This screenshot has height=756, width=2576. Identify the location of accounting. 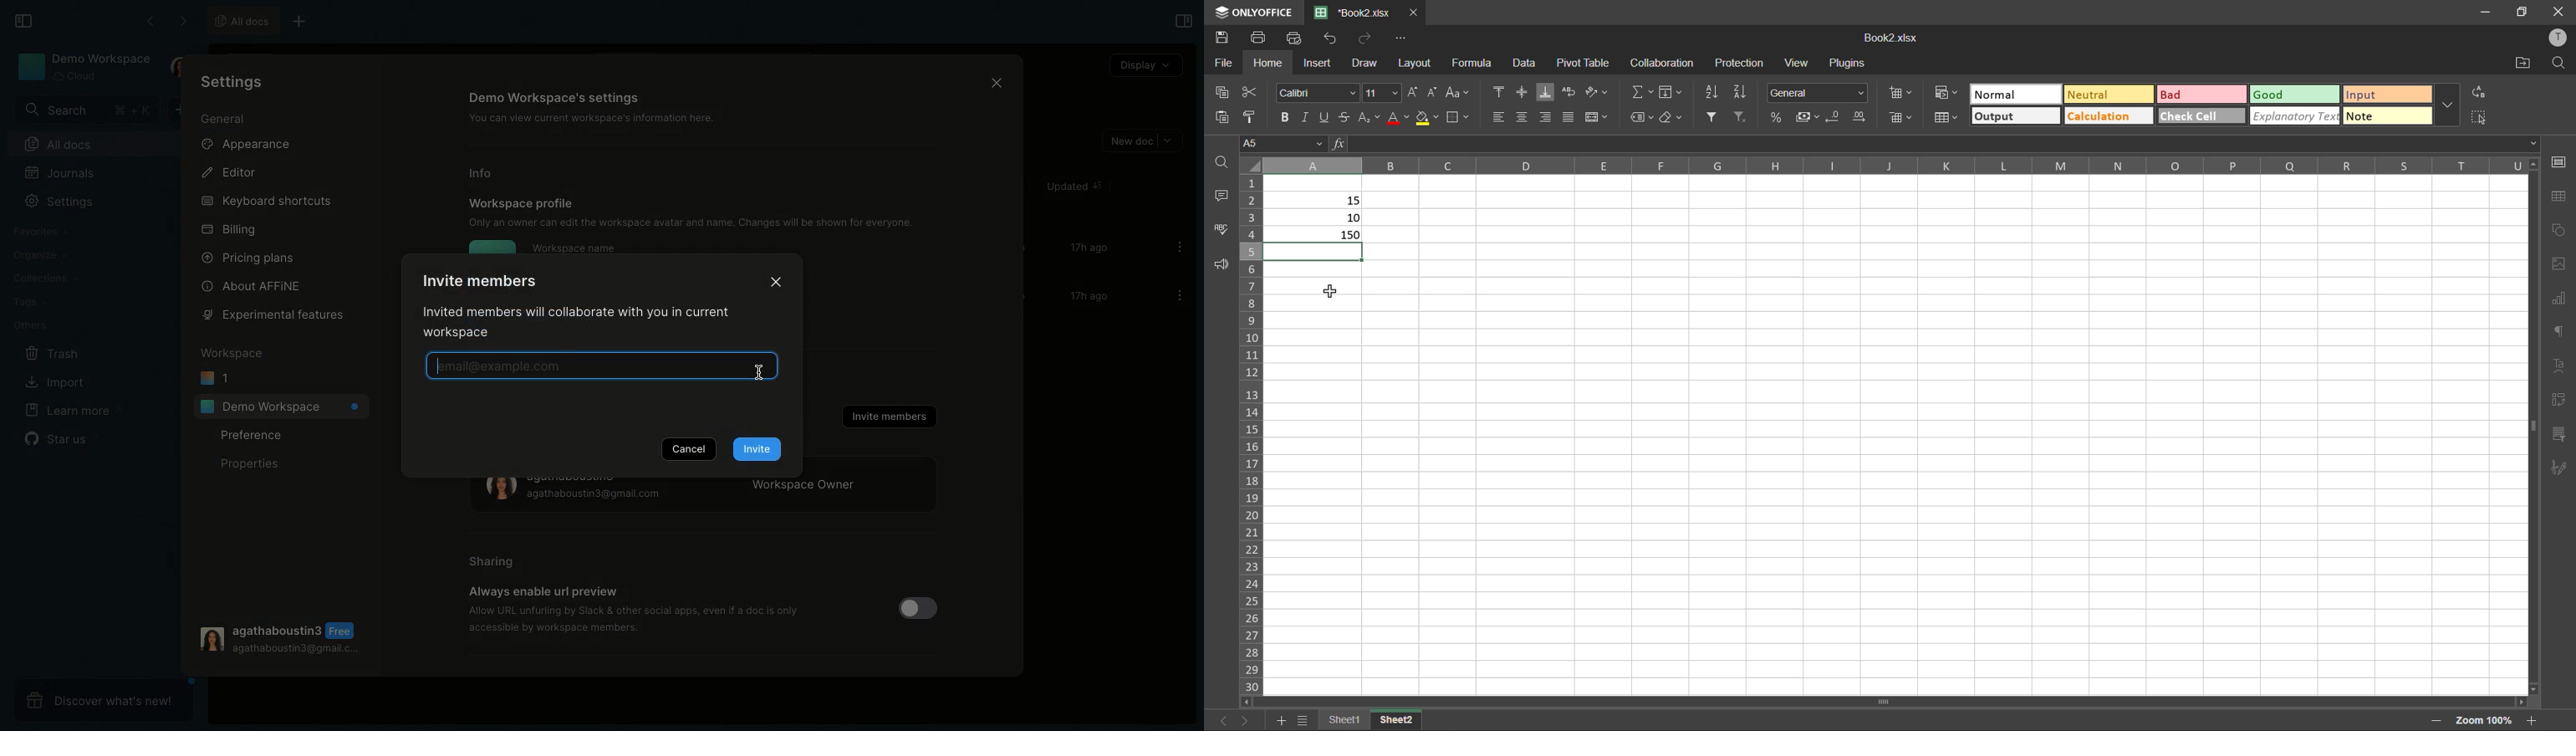
(1807, 117).